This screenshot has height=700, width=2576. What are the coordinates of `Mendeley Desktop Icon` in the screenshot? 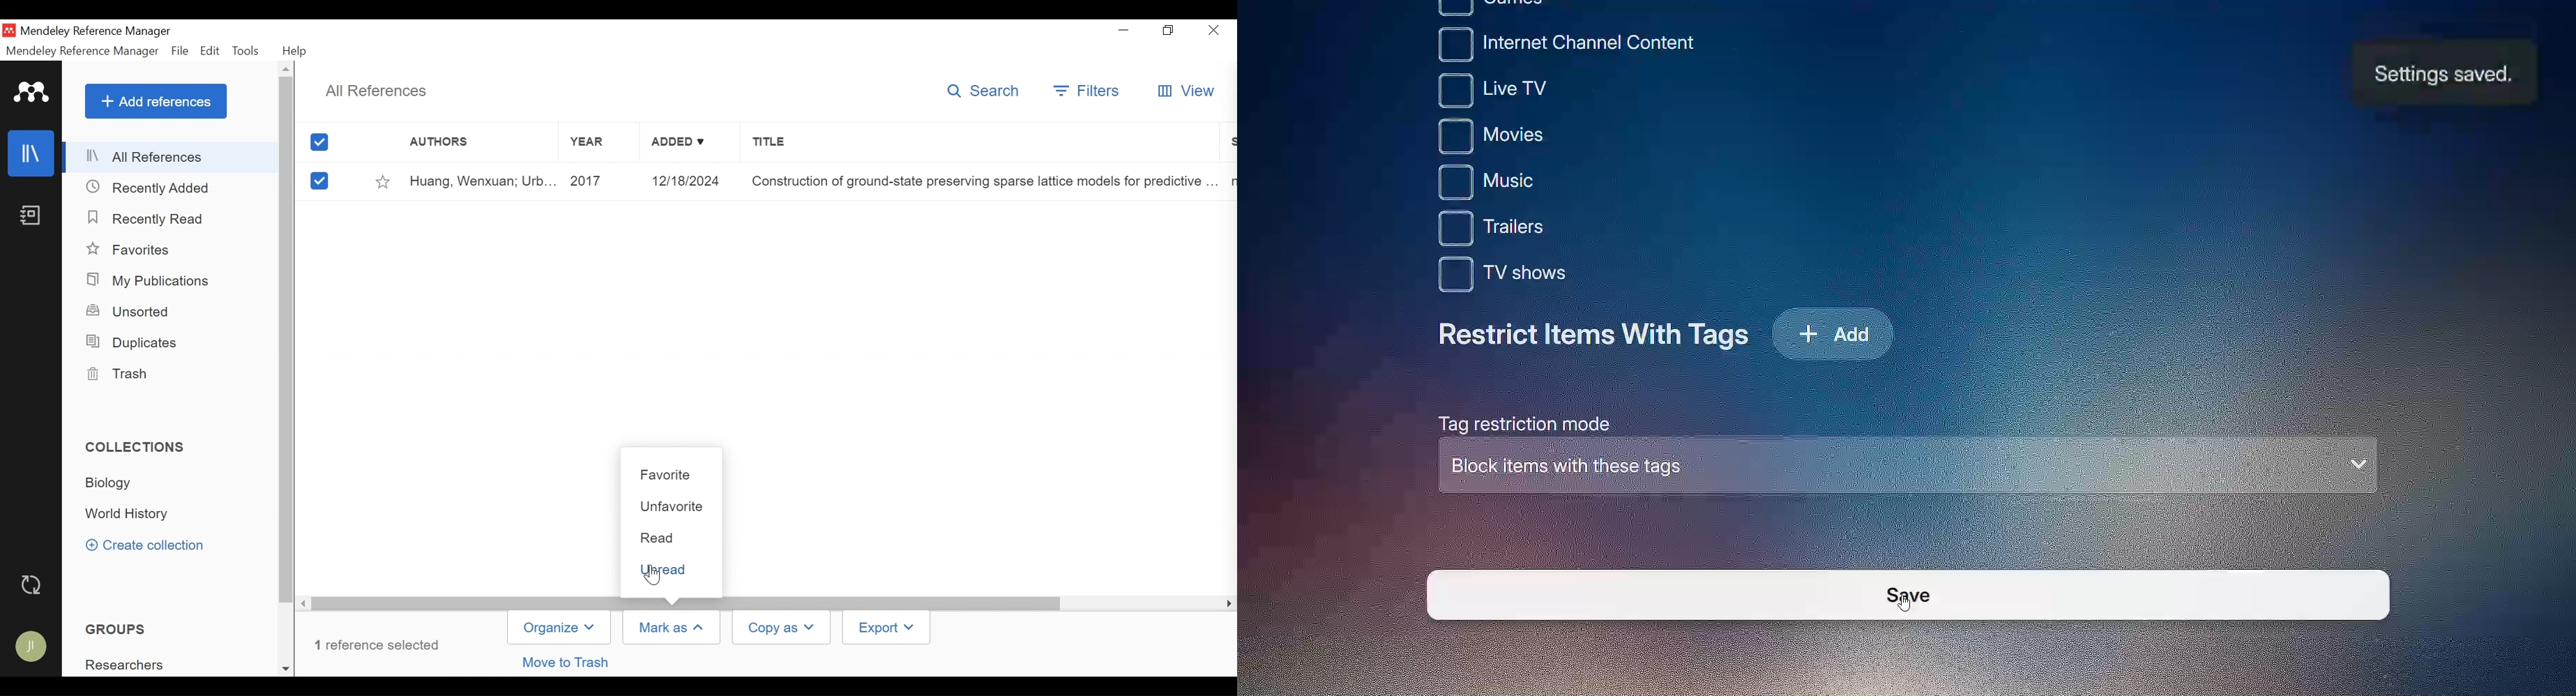 It's located at (8, 30).